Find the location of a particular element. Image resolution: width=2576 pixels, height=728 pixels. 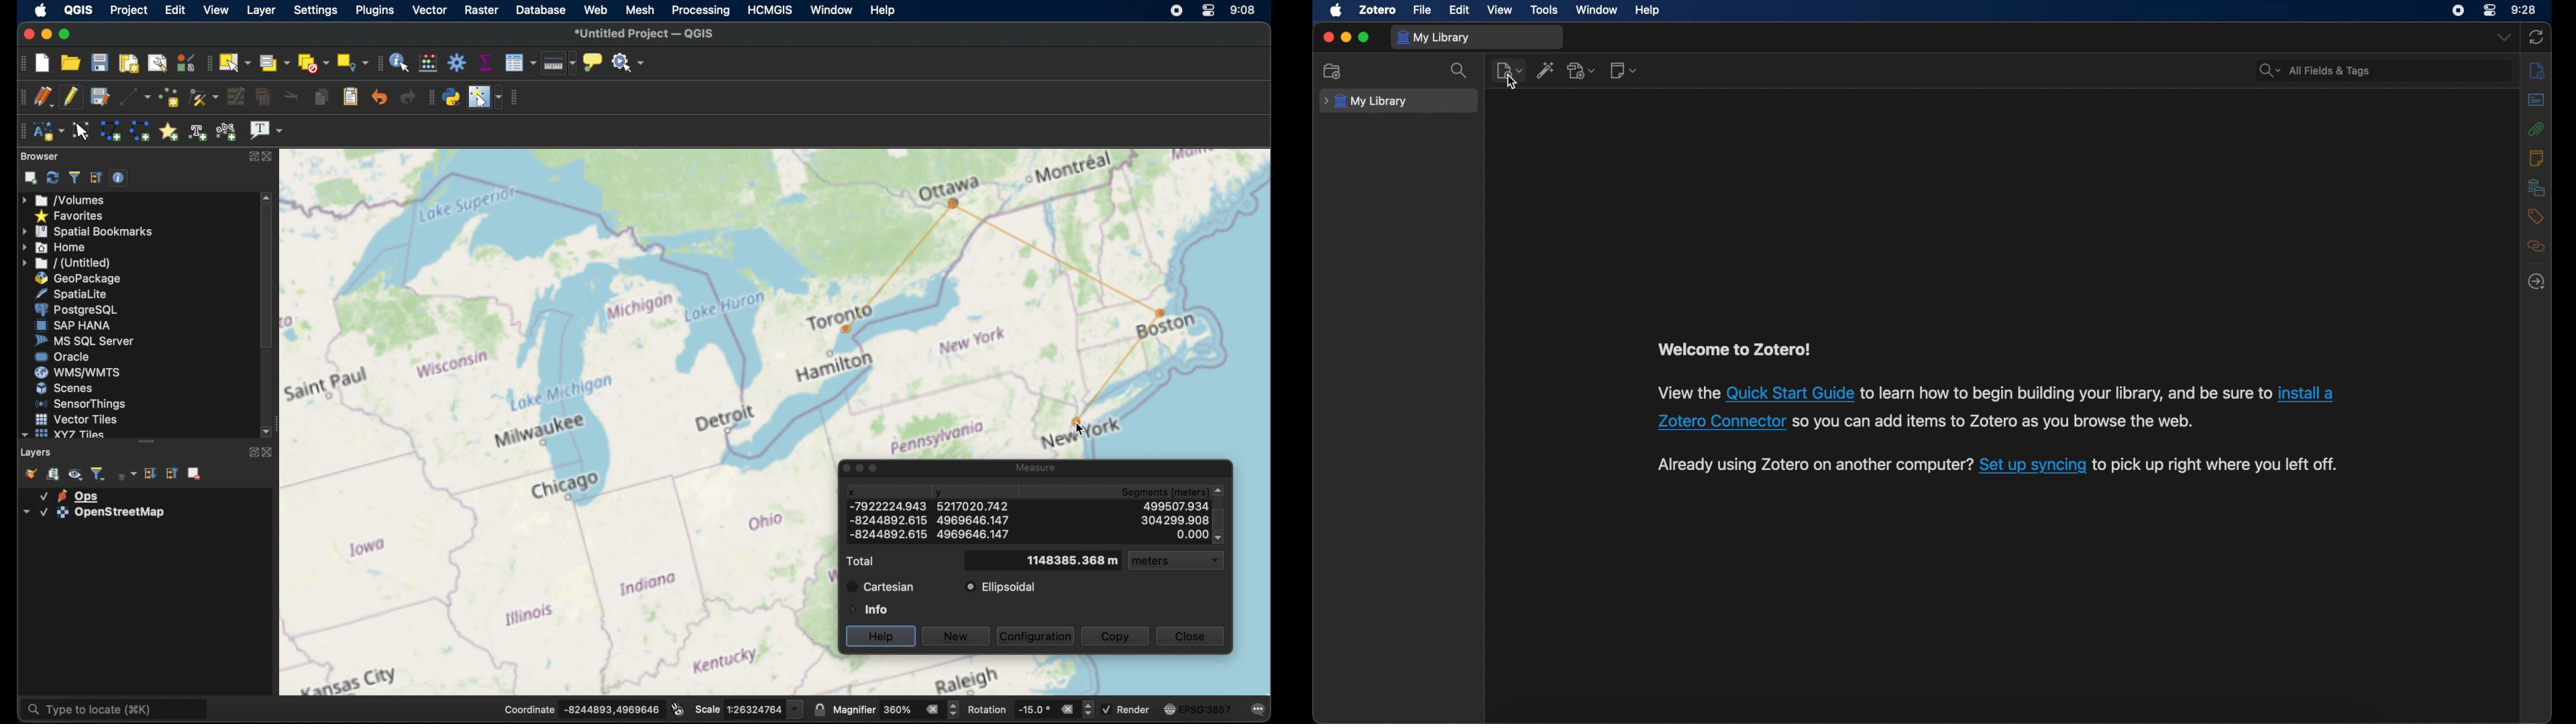

add selected layers is located at coordinates (28, 178).